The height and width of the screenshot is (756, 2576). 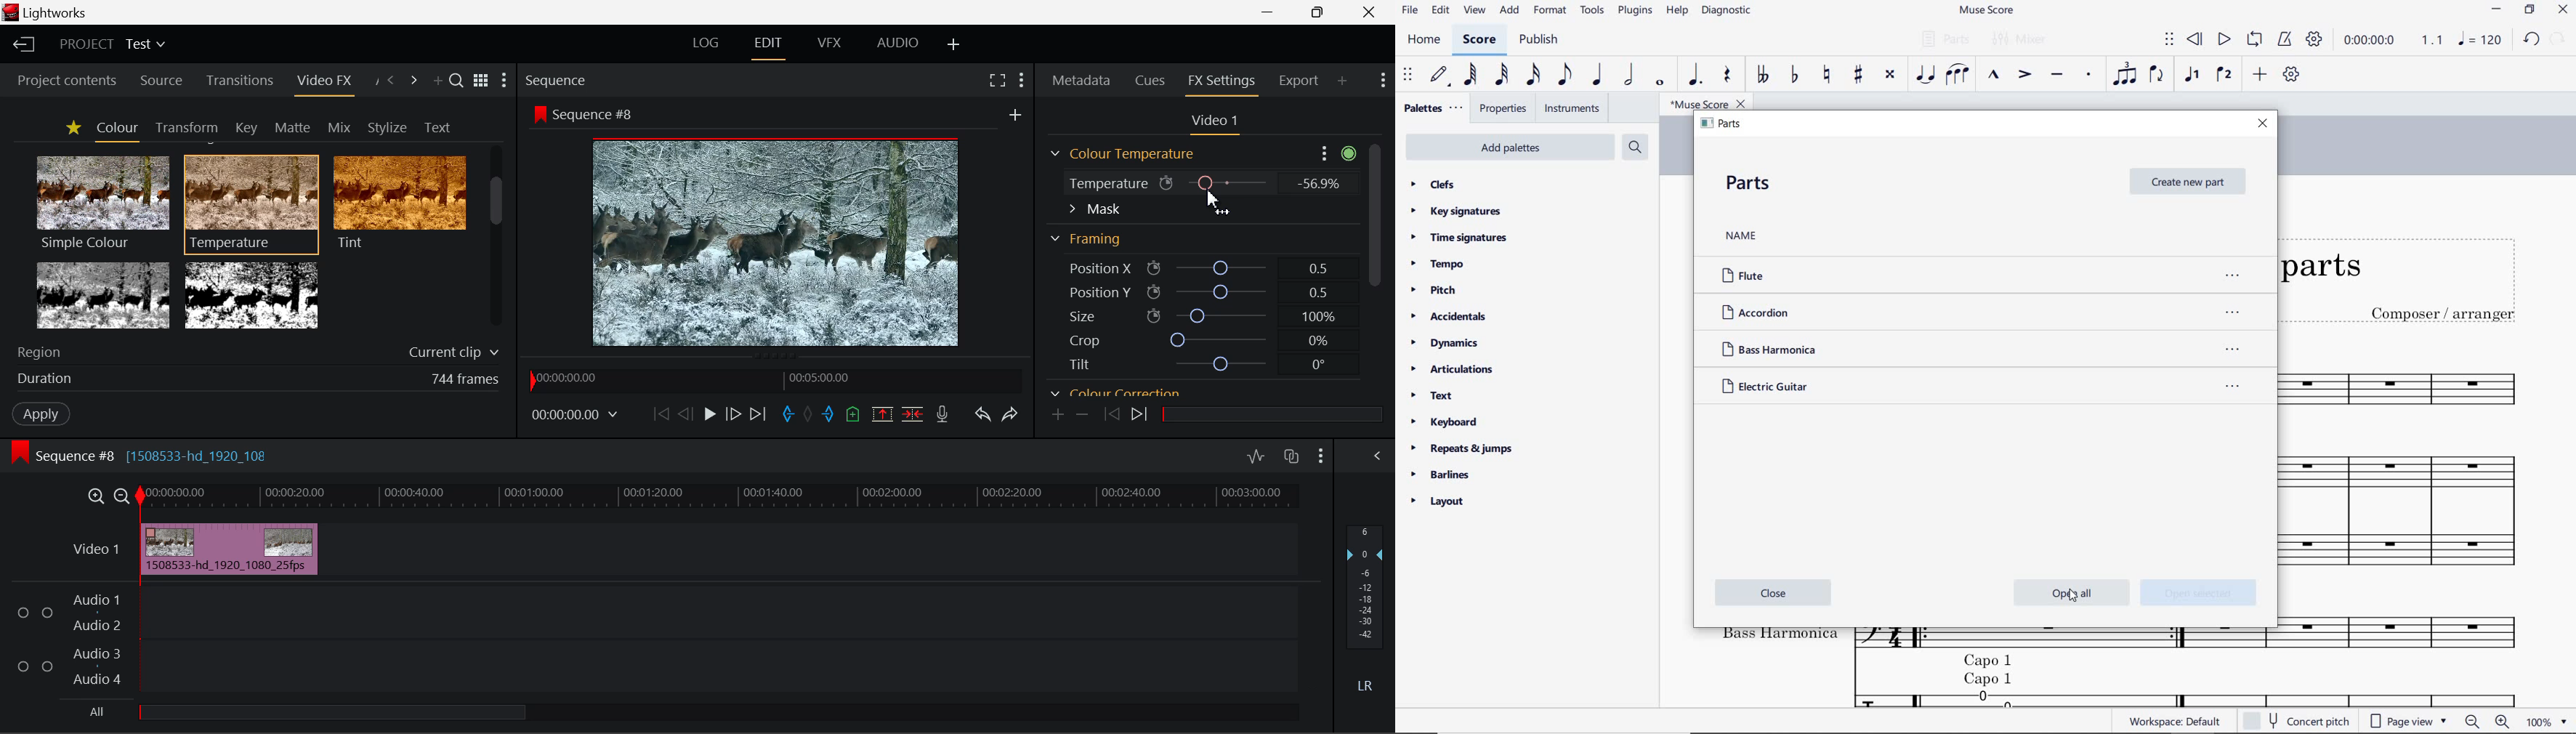 What do you see at coordinates (807, 416) in the screenshot?
I see `Remove all marks` at bounding box center [807, 416].